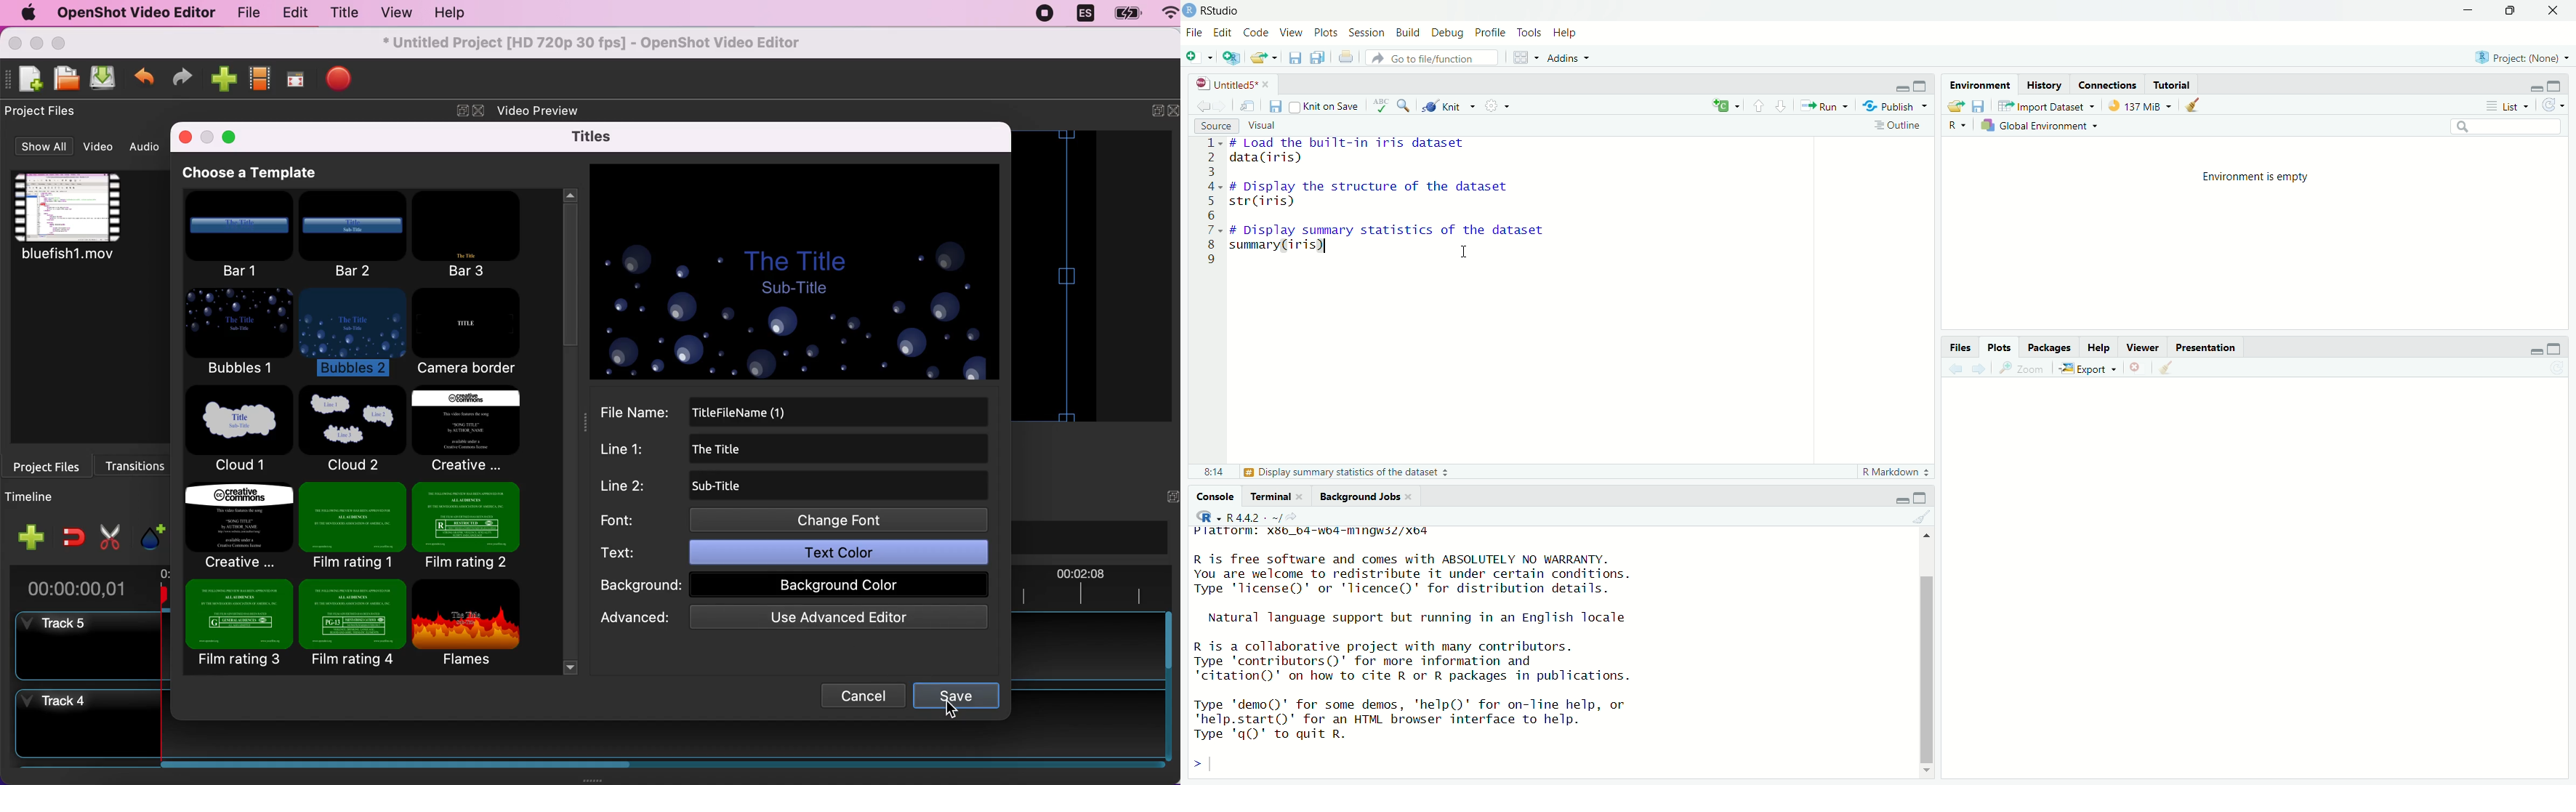 This screenshot has width=2576, height=812. What do you see at coordinates (29, 79) in the screenshot?
I see `new project` at bounding box center [29, 79].